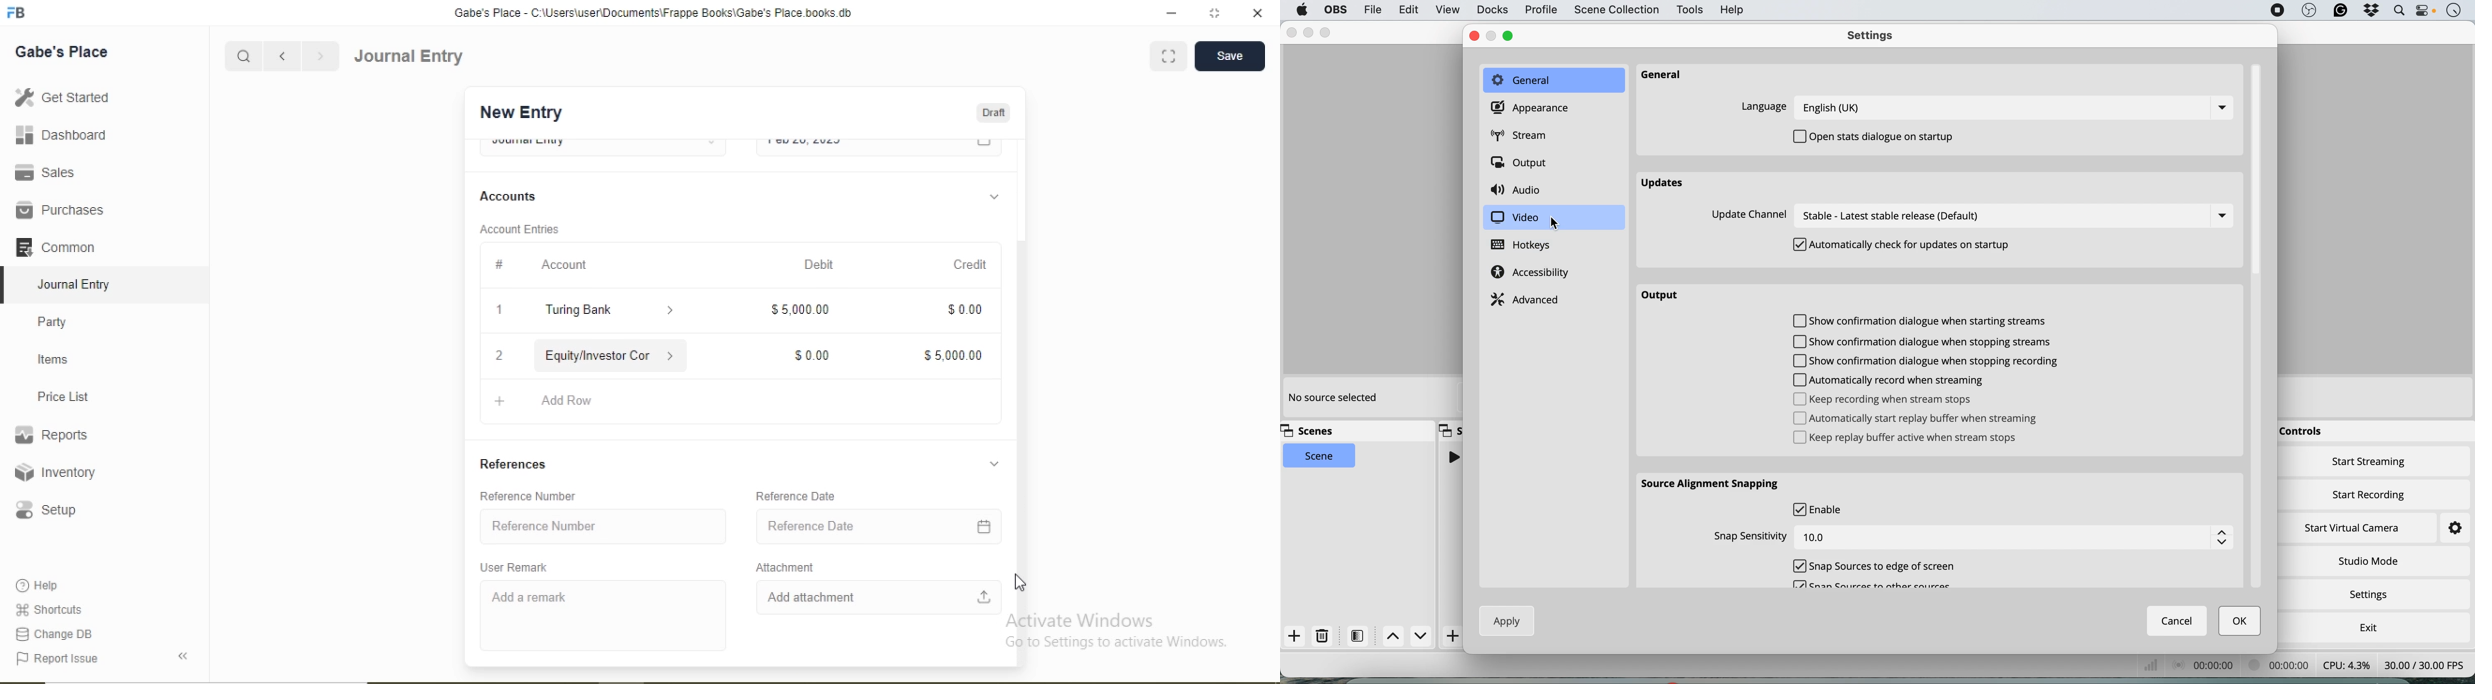 The height and width of the screenshot is (700, 2492). I want to click on Help, so click(39, 585).